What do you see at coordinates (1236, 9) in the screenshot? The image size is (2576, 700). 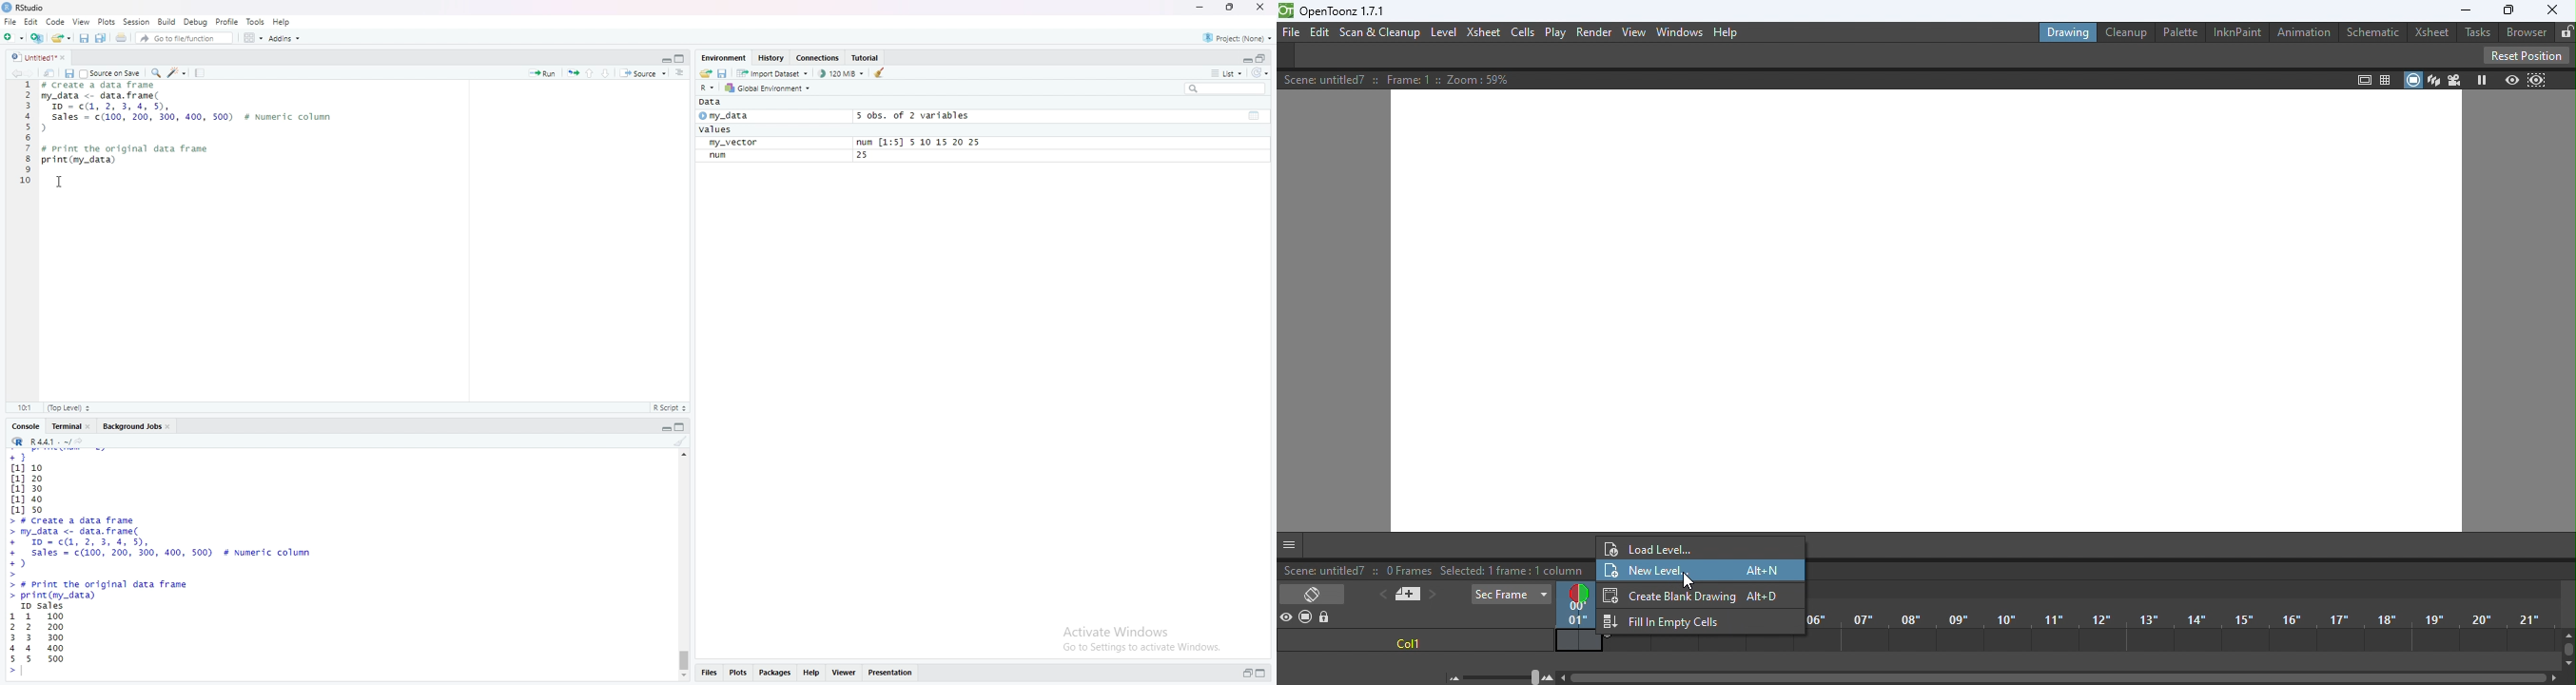 I see `maximize` at bounding box center [1236, 9].